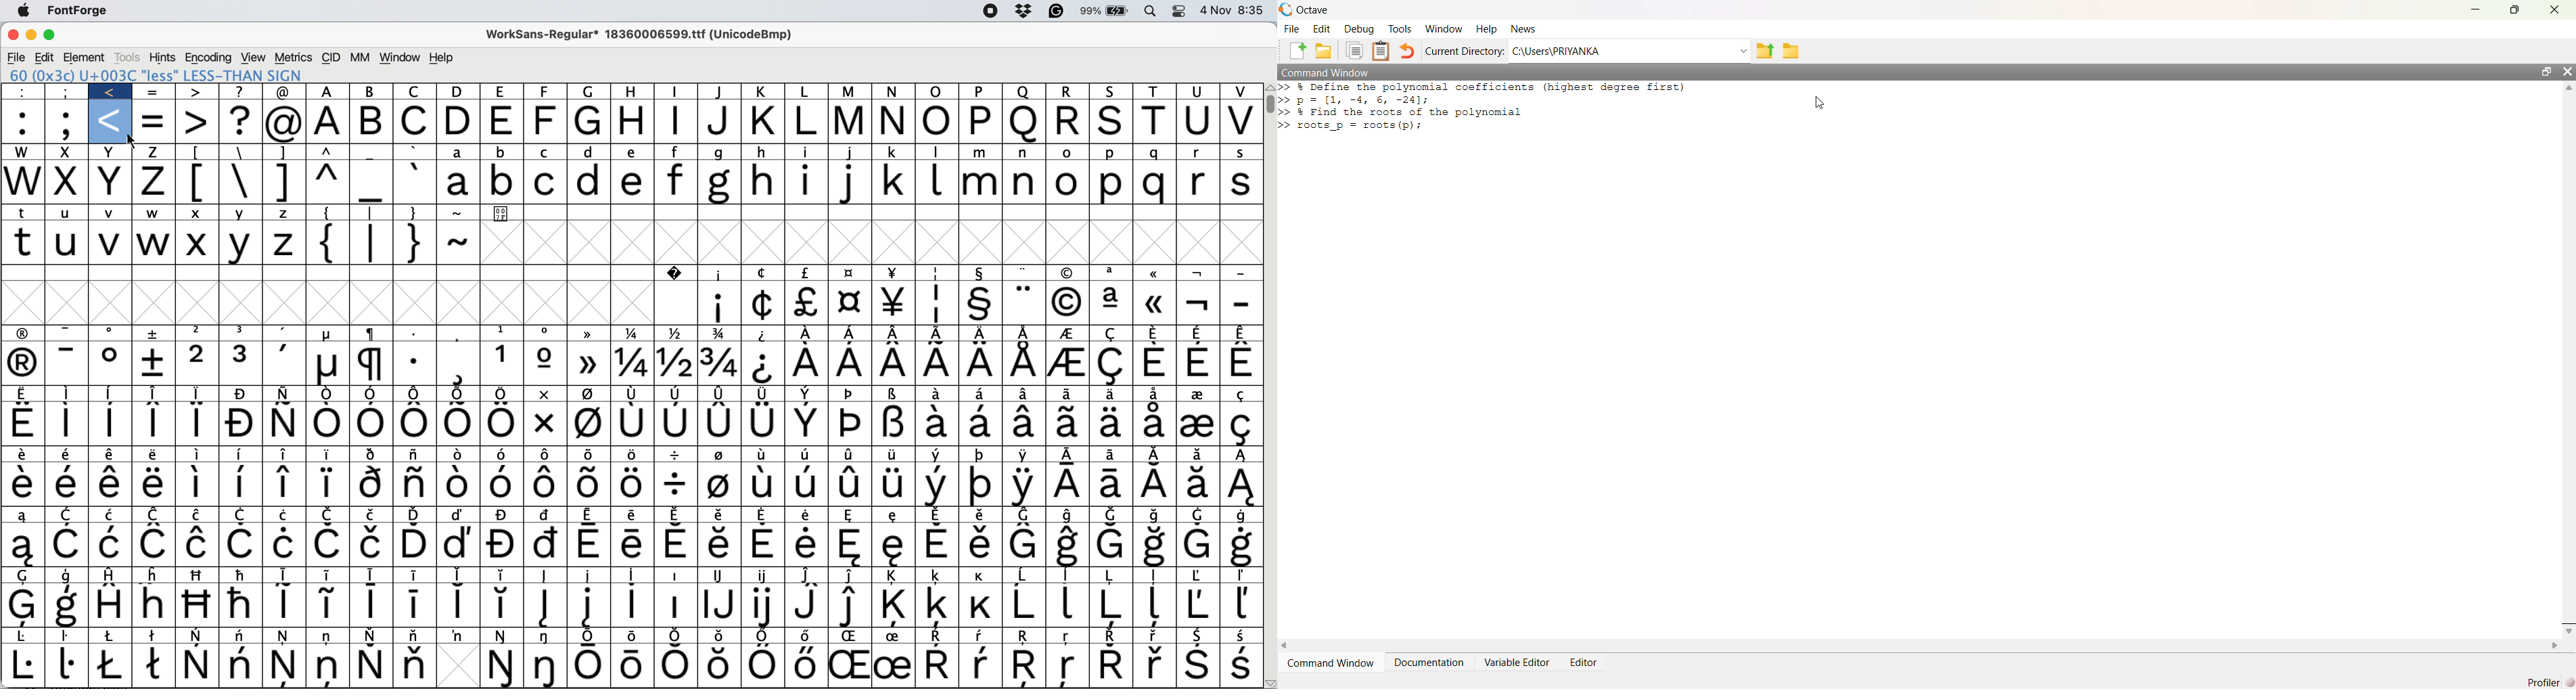  Describe the element at coordinates (809, 574) in the screenshot. I see `Symbol` at that location.